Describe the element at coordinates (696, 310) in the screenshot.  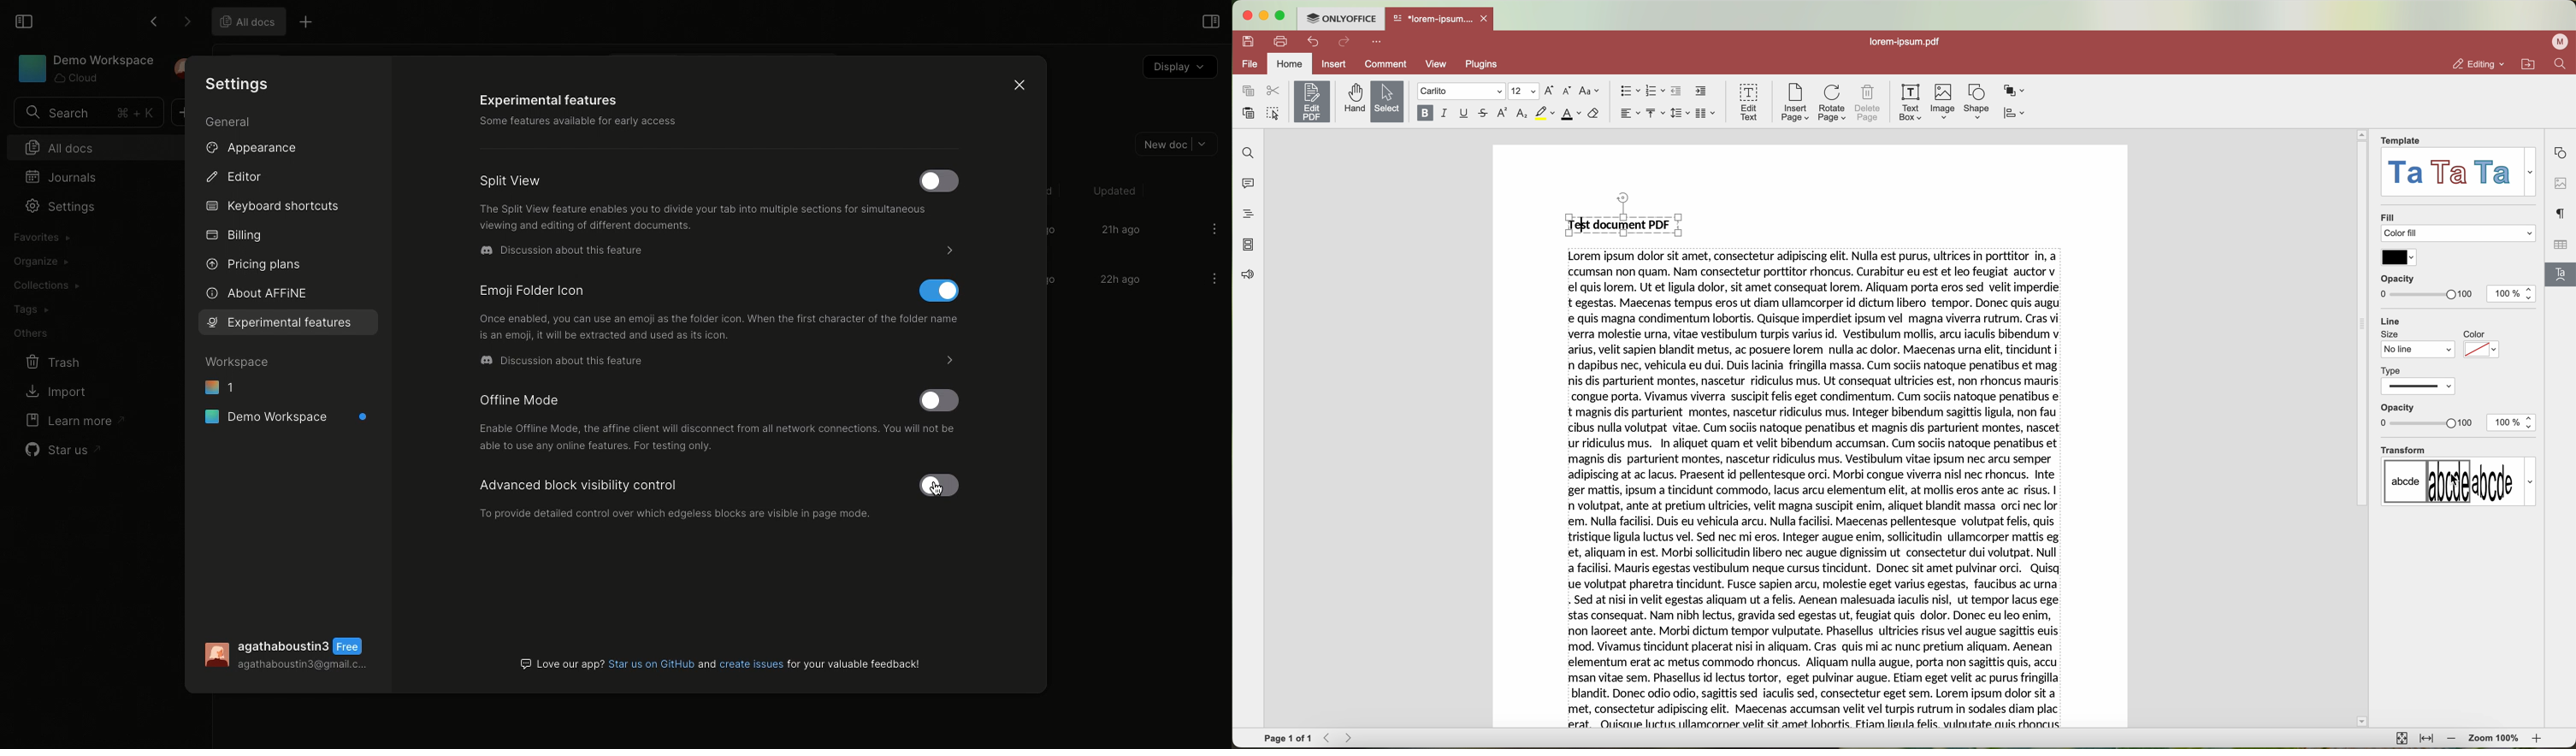
I see `Emoji folder icon` at that location.